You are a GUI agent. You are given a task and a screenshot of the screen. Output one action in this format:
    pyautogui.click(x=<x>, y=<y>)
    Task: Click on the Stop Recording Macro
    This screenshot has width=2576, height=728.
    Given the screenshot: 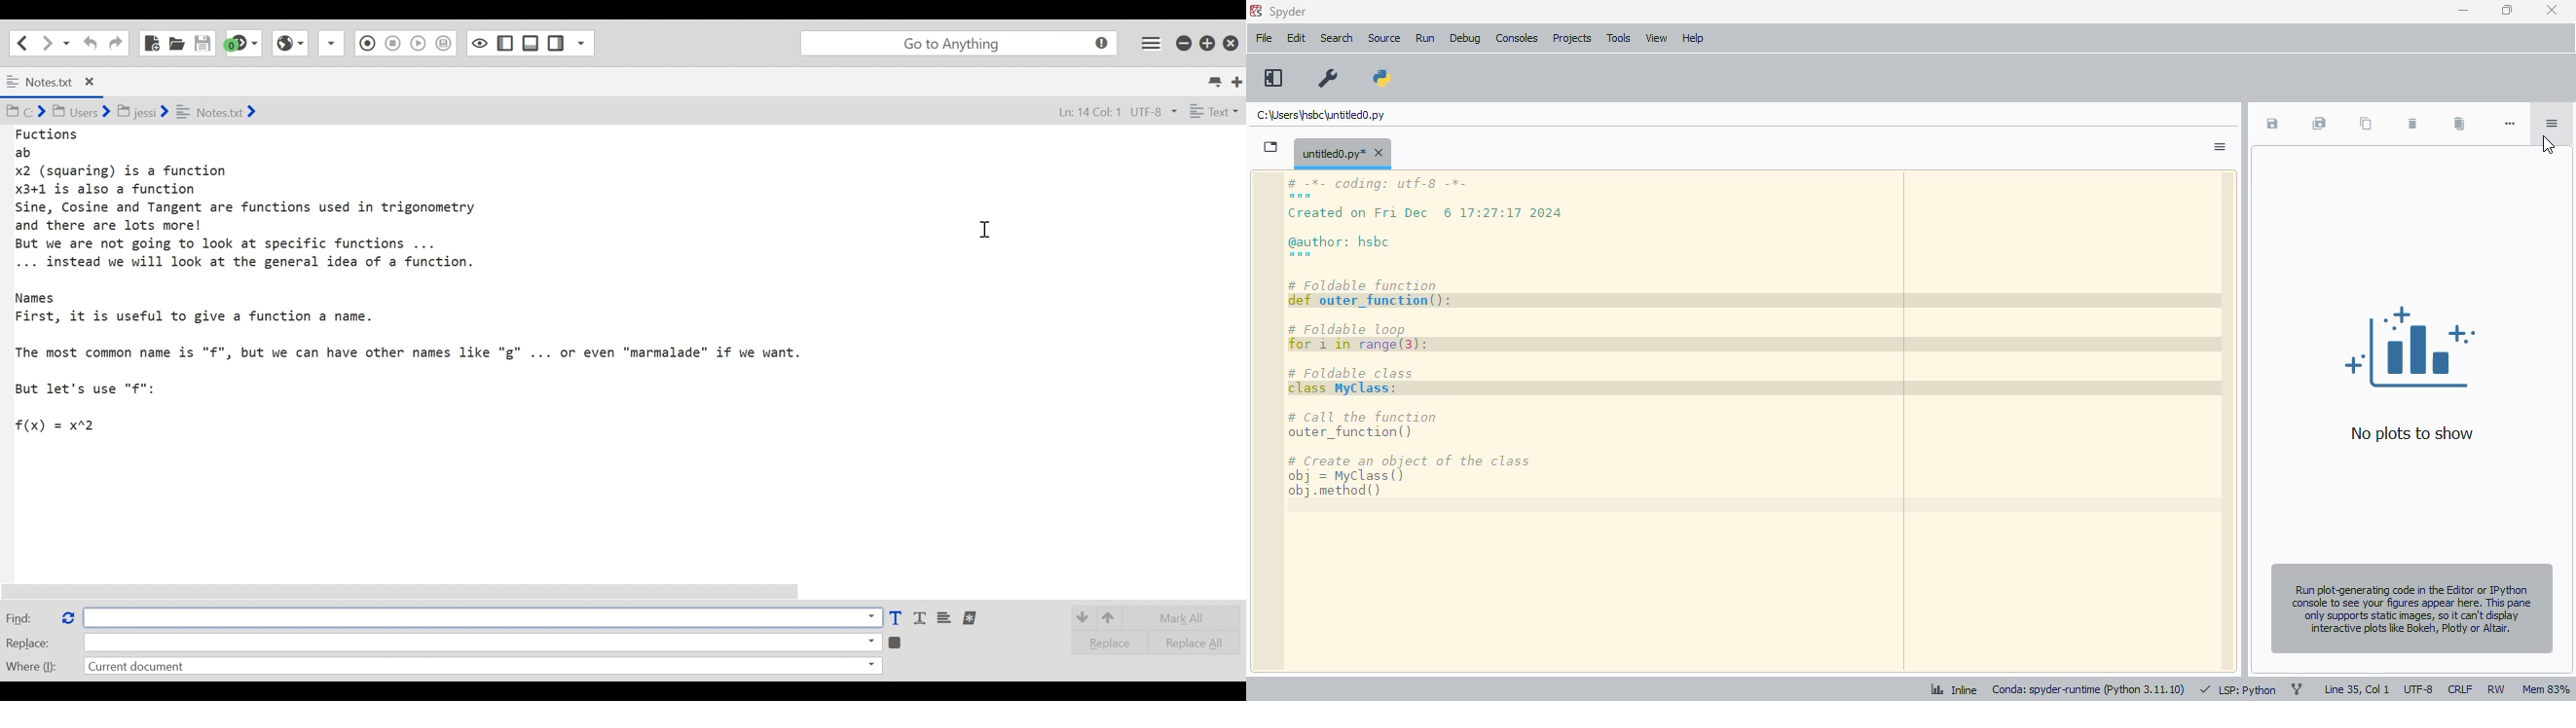 What is the action you would take?
    pyautogui.click(x=365, y=45)
    